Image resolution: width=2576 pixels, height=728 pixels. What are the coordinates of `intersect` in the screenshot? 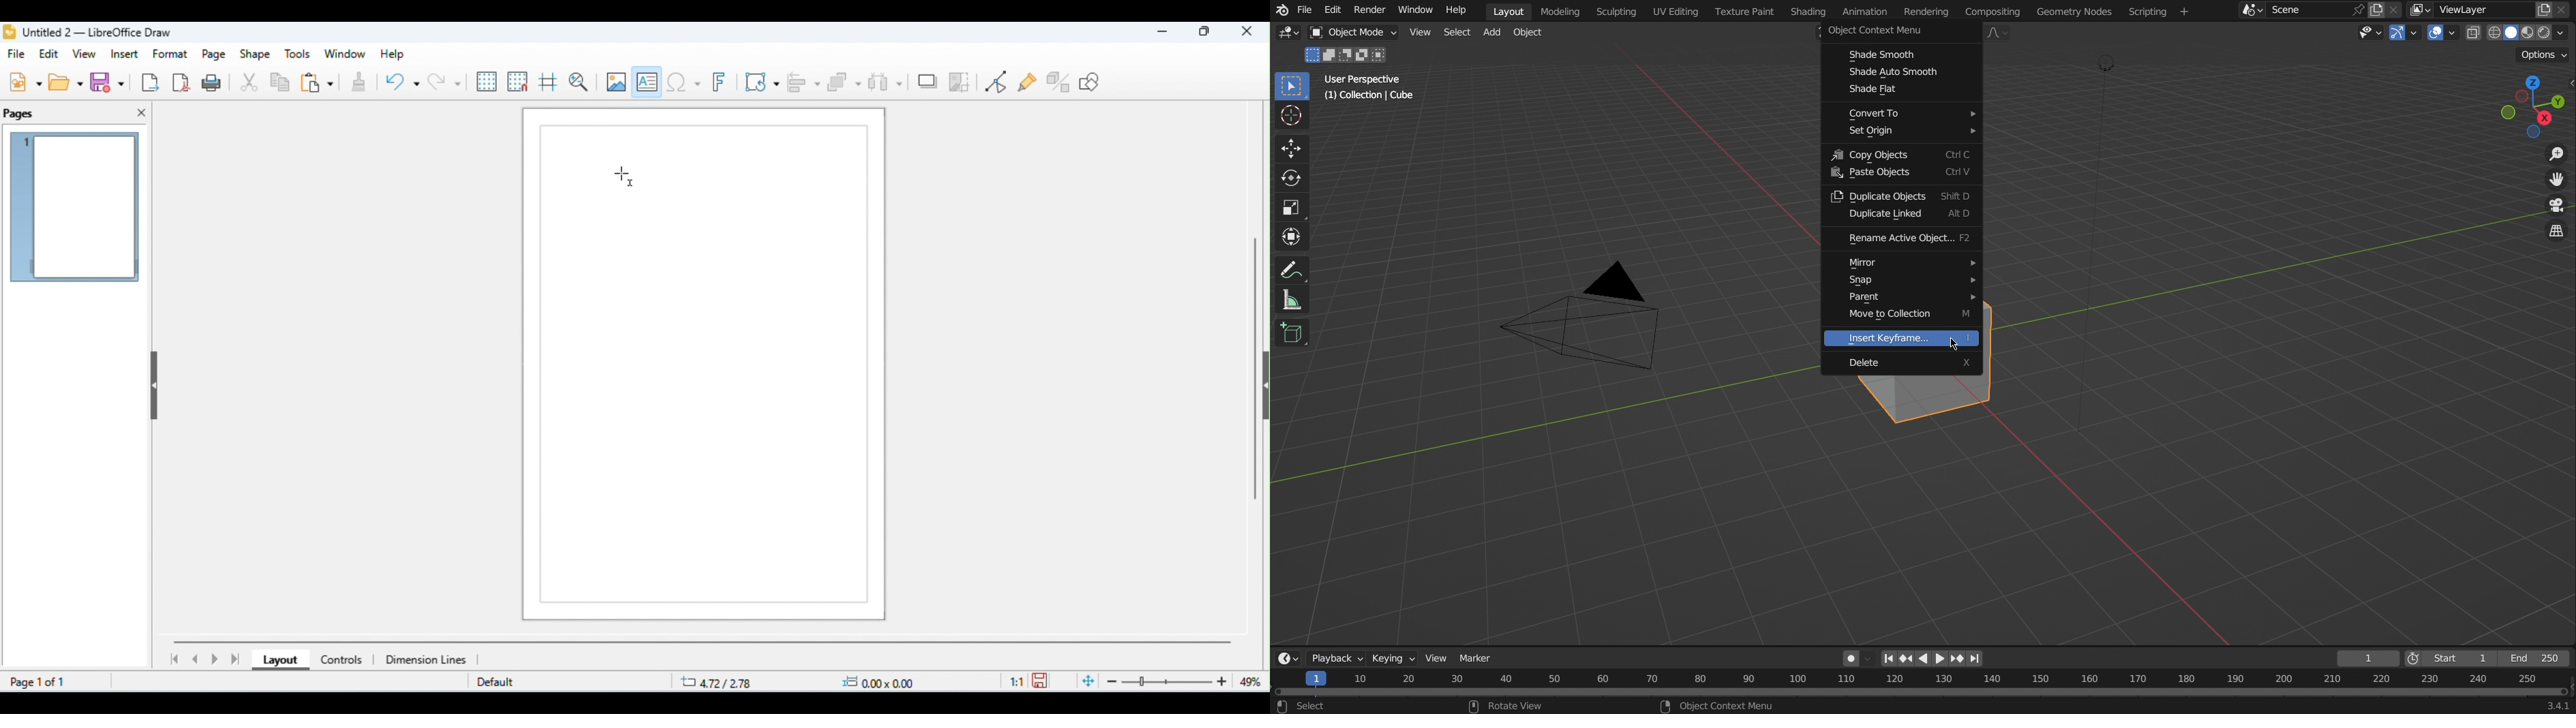 It's located at (1384, 55).